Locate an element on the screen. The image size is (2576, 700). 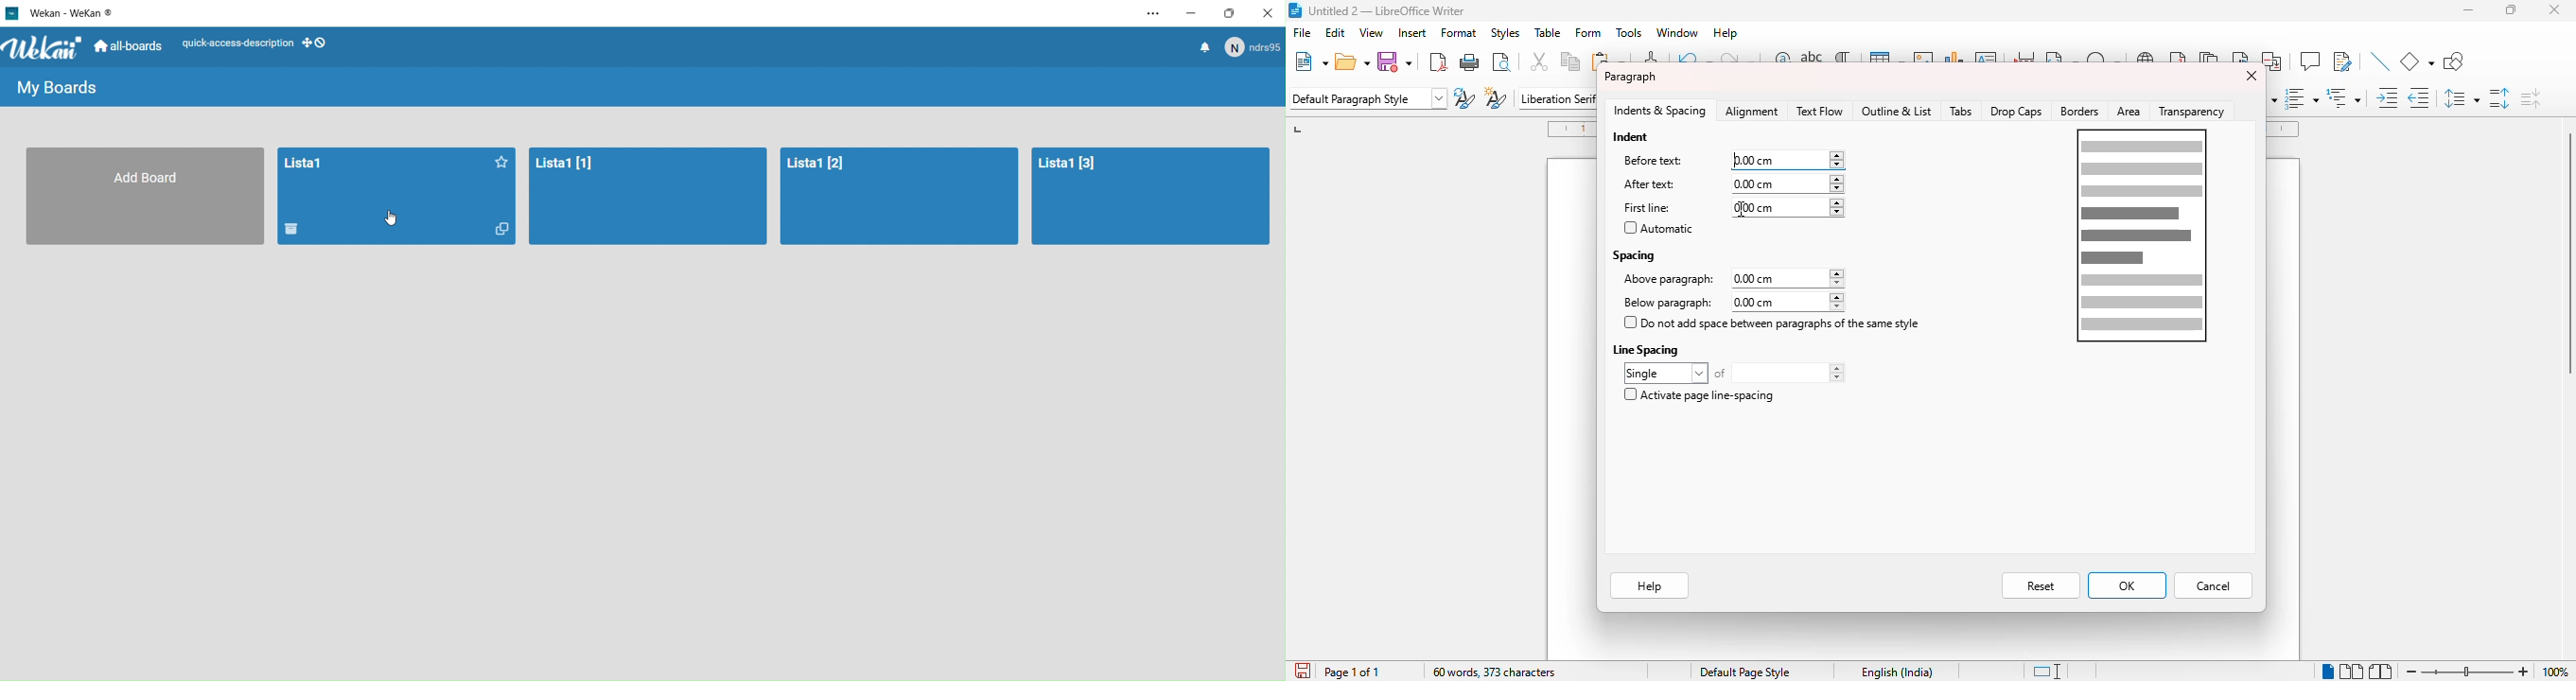
page 1 of 1 is located at coordinates (1352, 672).